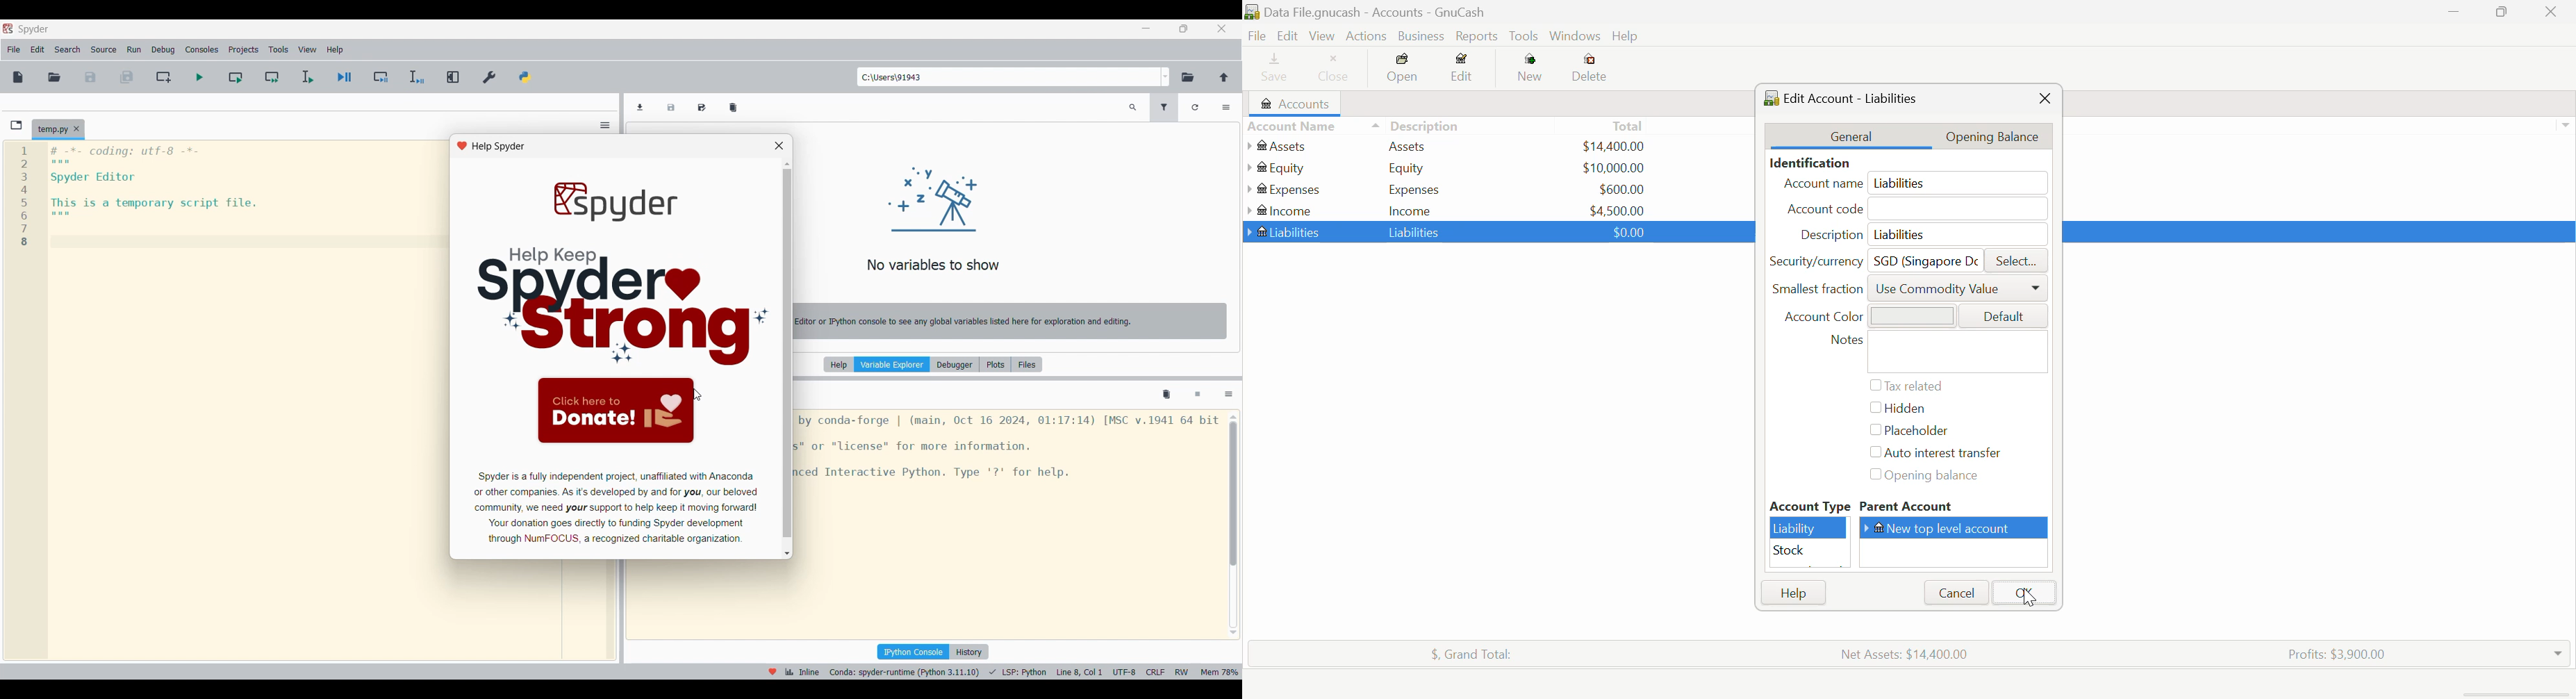  What do you see at coordinates (1133, 107) in the screenshot?
I see `Search variable names and types ` at bounding box center [1133, 107].